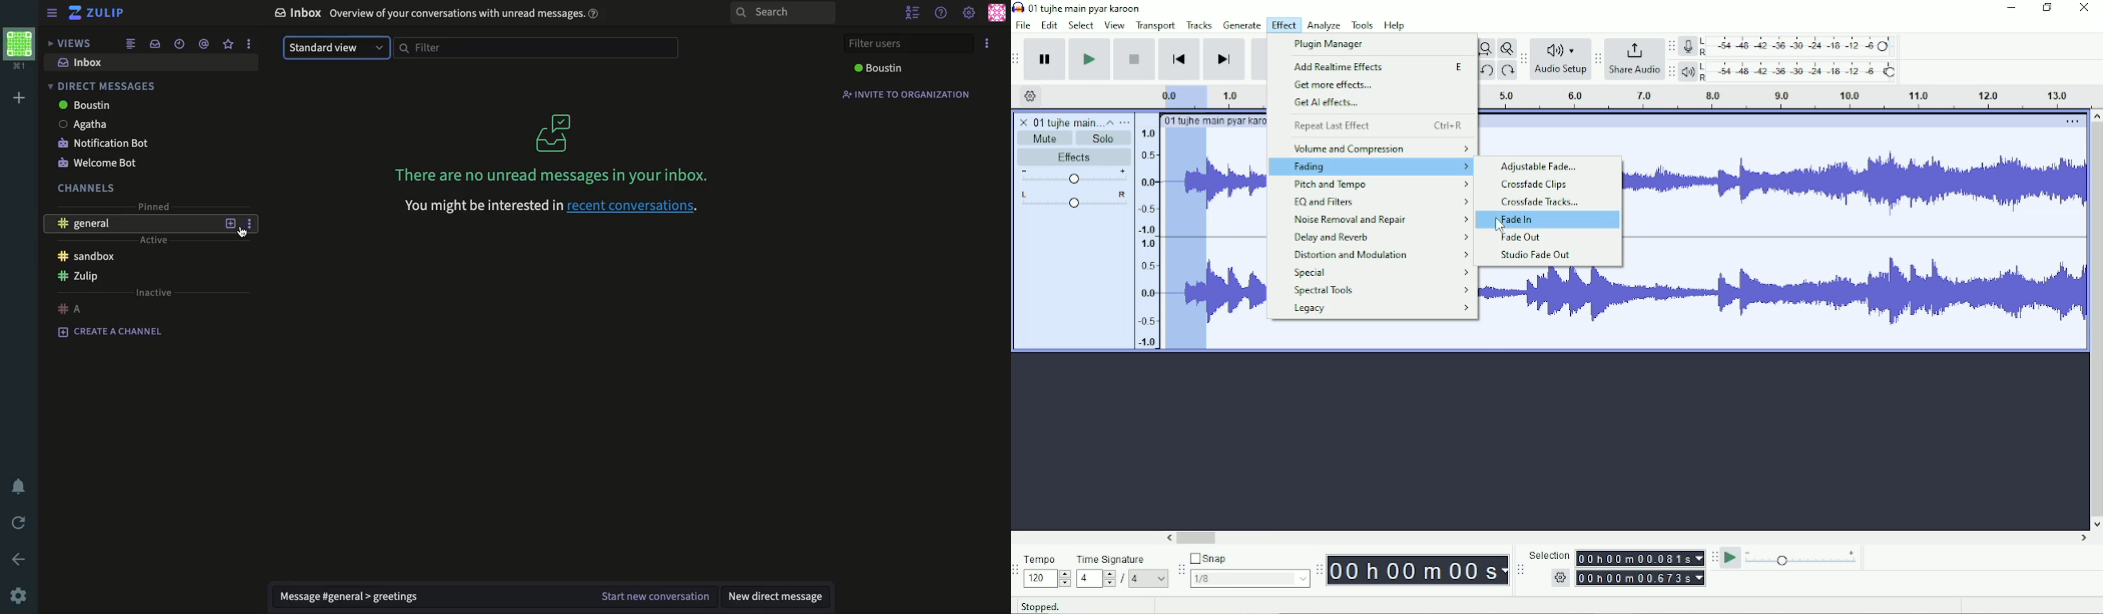 This screenshot has height=616, width=2128. I want to click on channels, so click(83, 188).